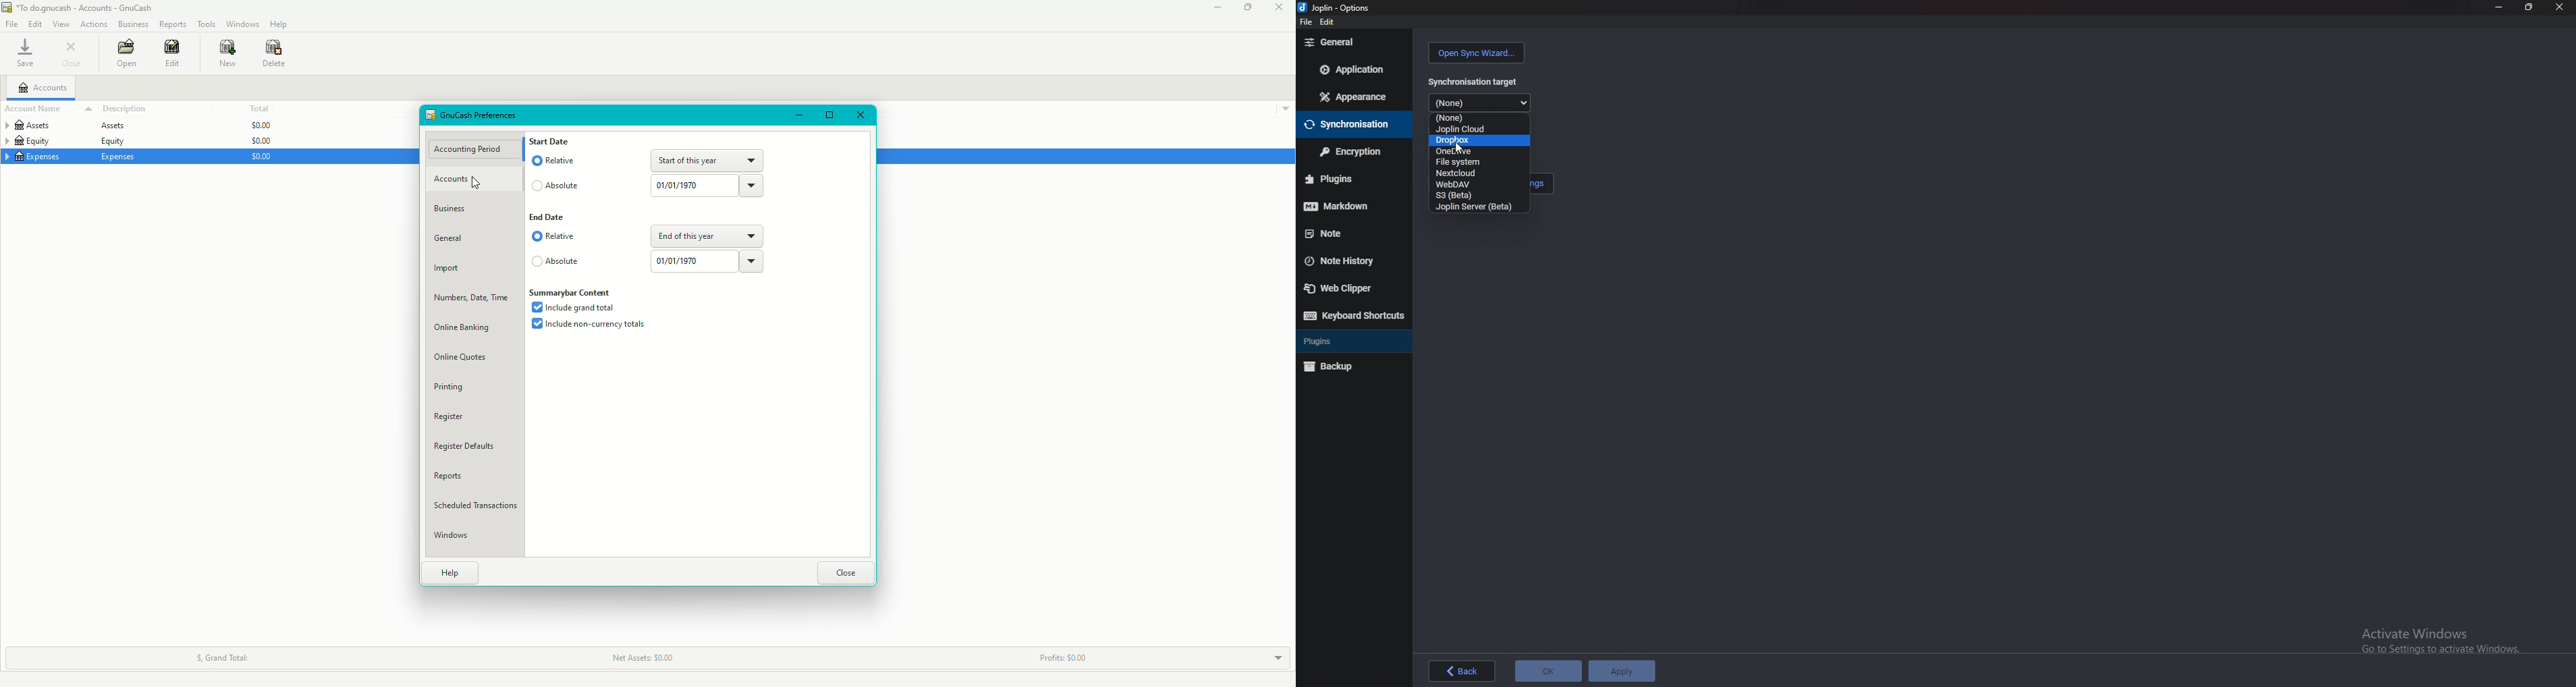 This screenshot has height=700, width=2576. What do you see at coordinates (860, 117) in the screenshot?
I see `Close` at bounding box center [860, 117].